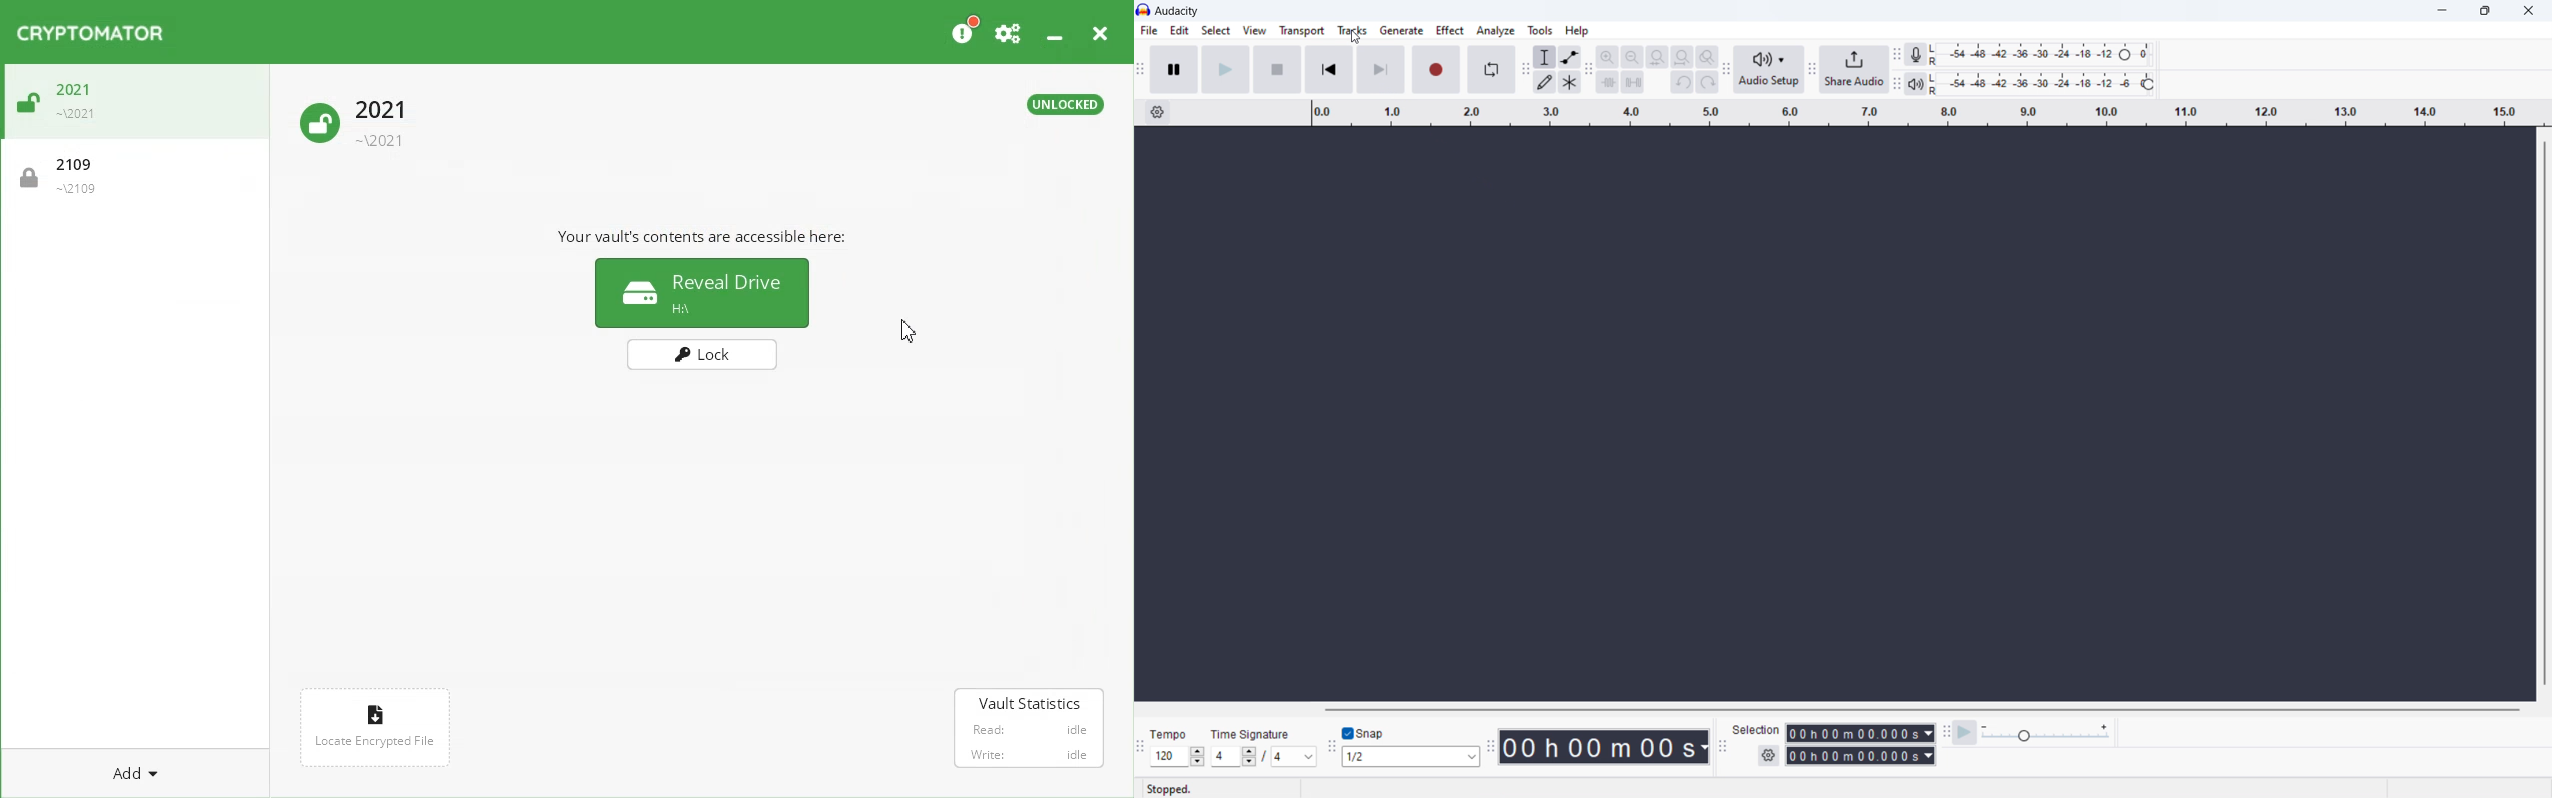 This screenshot has width=2576, height=812. What do you see at coordinates (1140, 746) in the screenshot?
I see `time signature toolbar` at bounding box center [1140, 746].